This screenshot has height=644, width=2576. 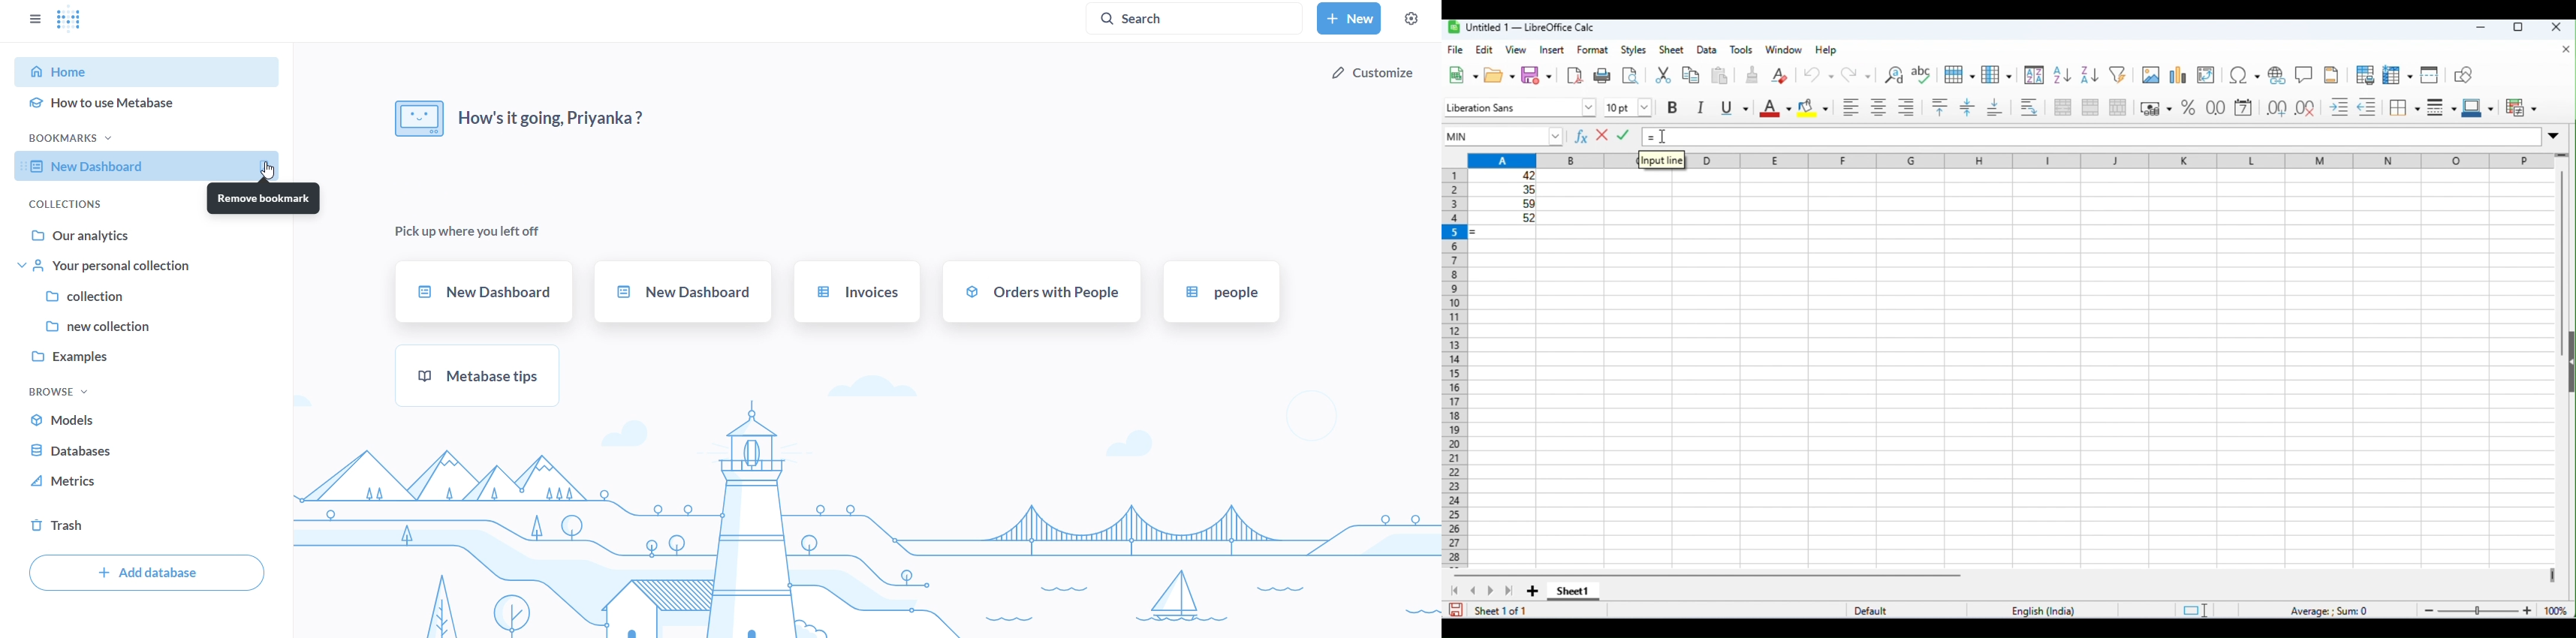 What do you see at coordinates (2118, 107) in the screenshot?
I see `unmerge cells` at bounding box center [2118, 107].